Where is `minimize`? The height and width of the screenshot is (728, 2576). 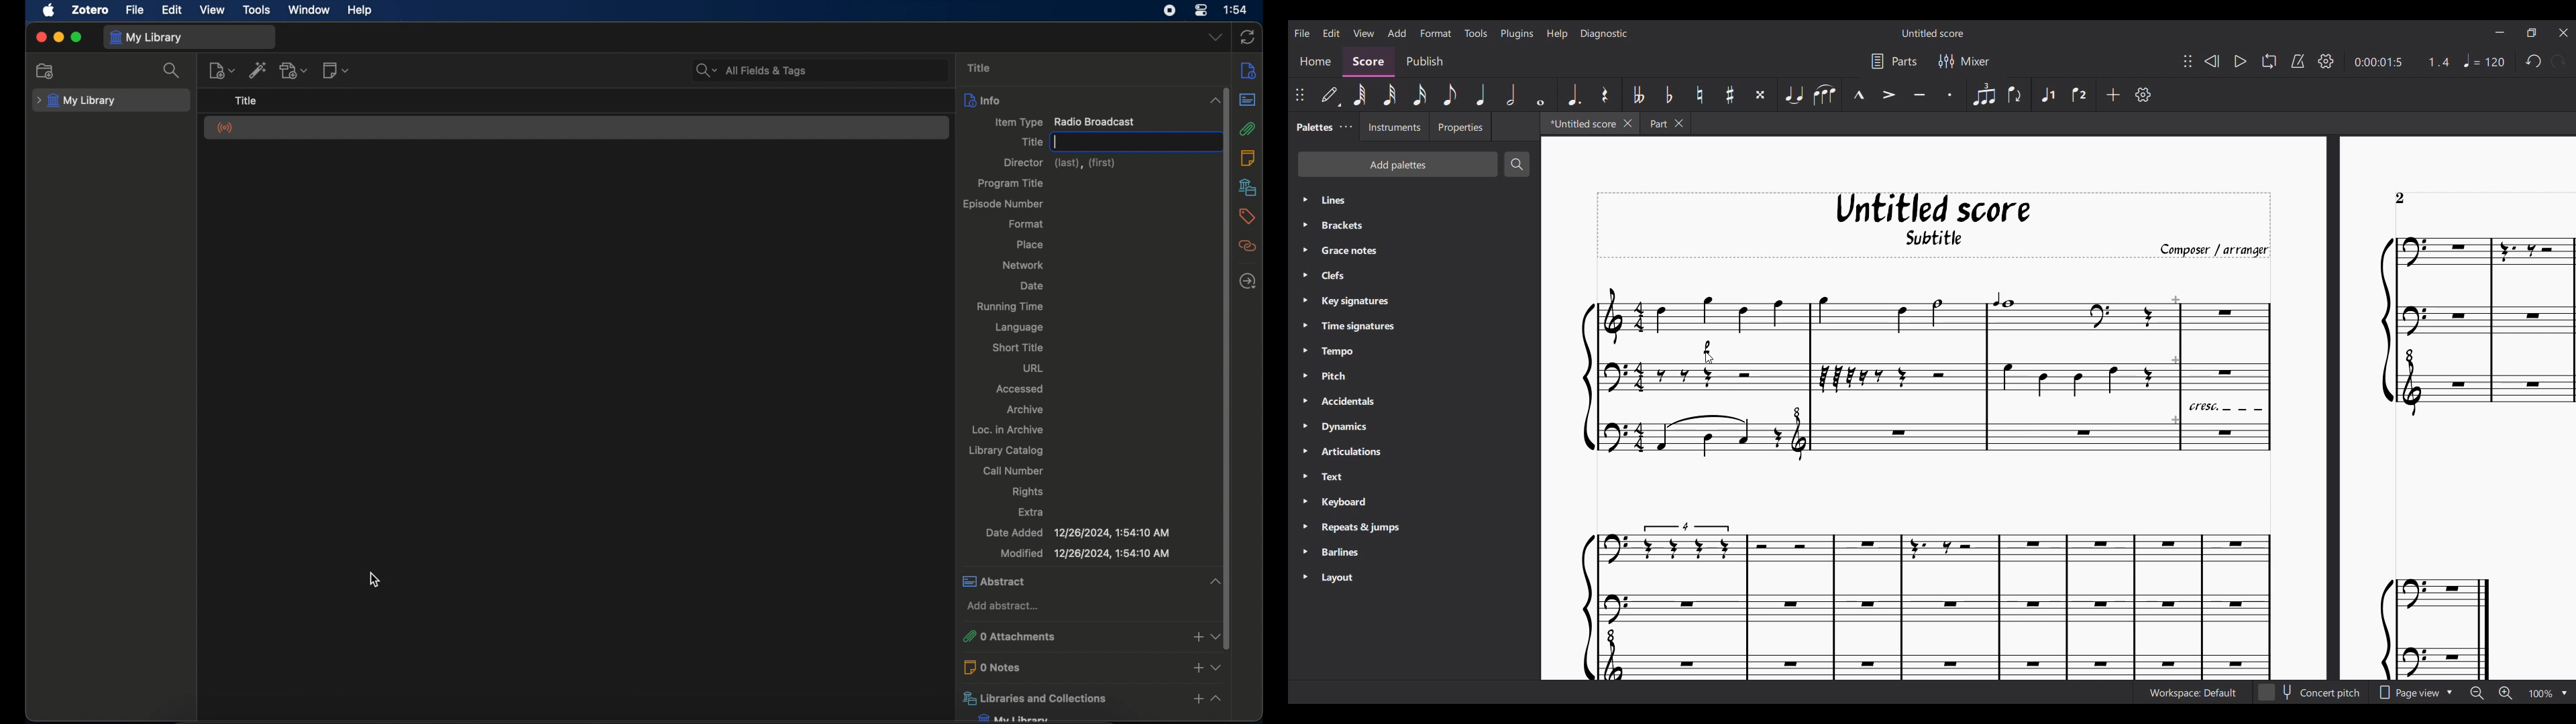 minimize is located at coordinates (60, 38).